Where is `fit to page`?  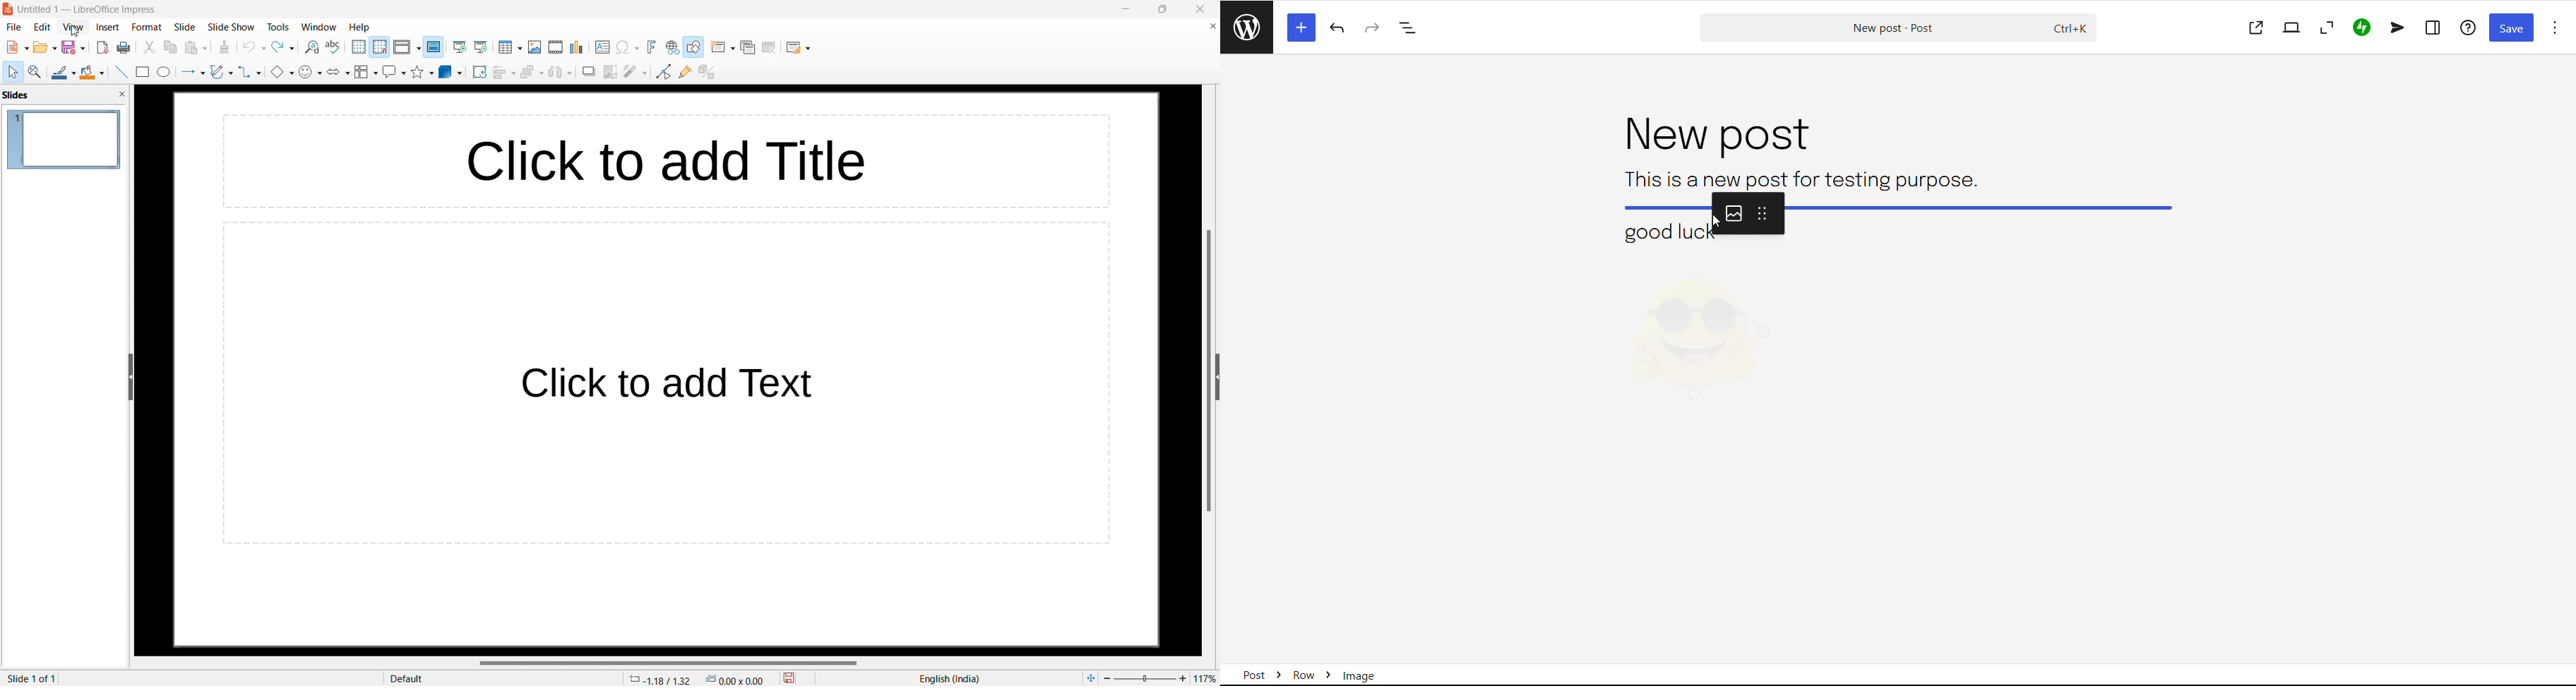
fit to page is located at coordinates (1090, 678).